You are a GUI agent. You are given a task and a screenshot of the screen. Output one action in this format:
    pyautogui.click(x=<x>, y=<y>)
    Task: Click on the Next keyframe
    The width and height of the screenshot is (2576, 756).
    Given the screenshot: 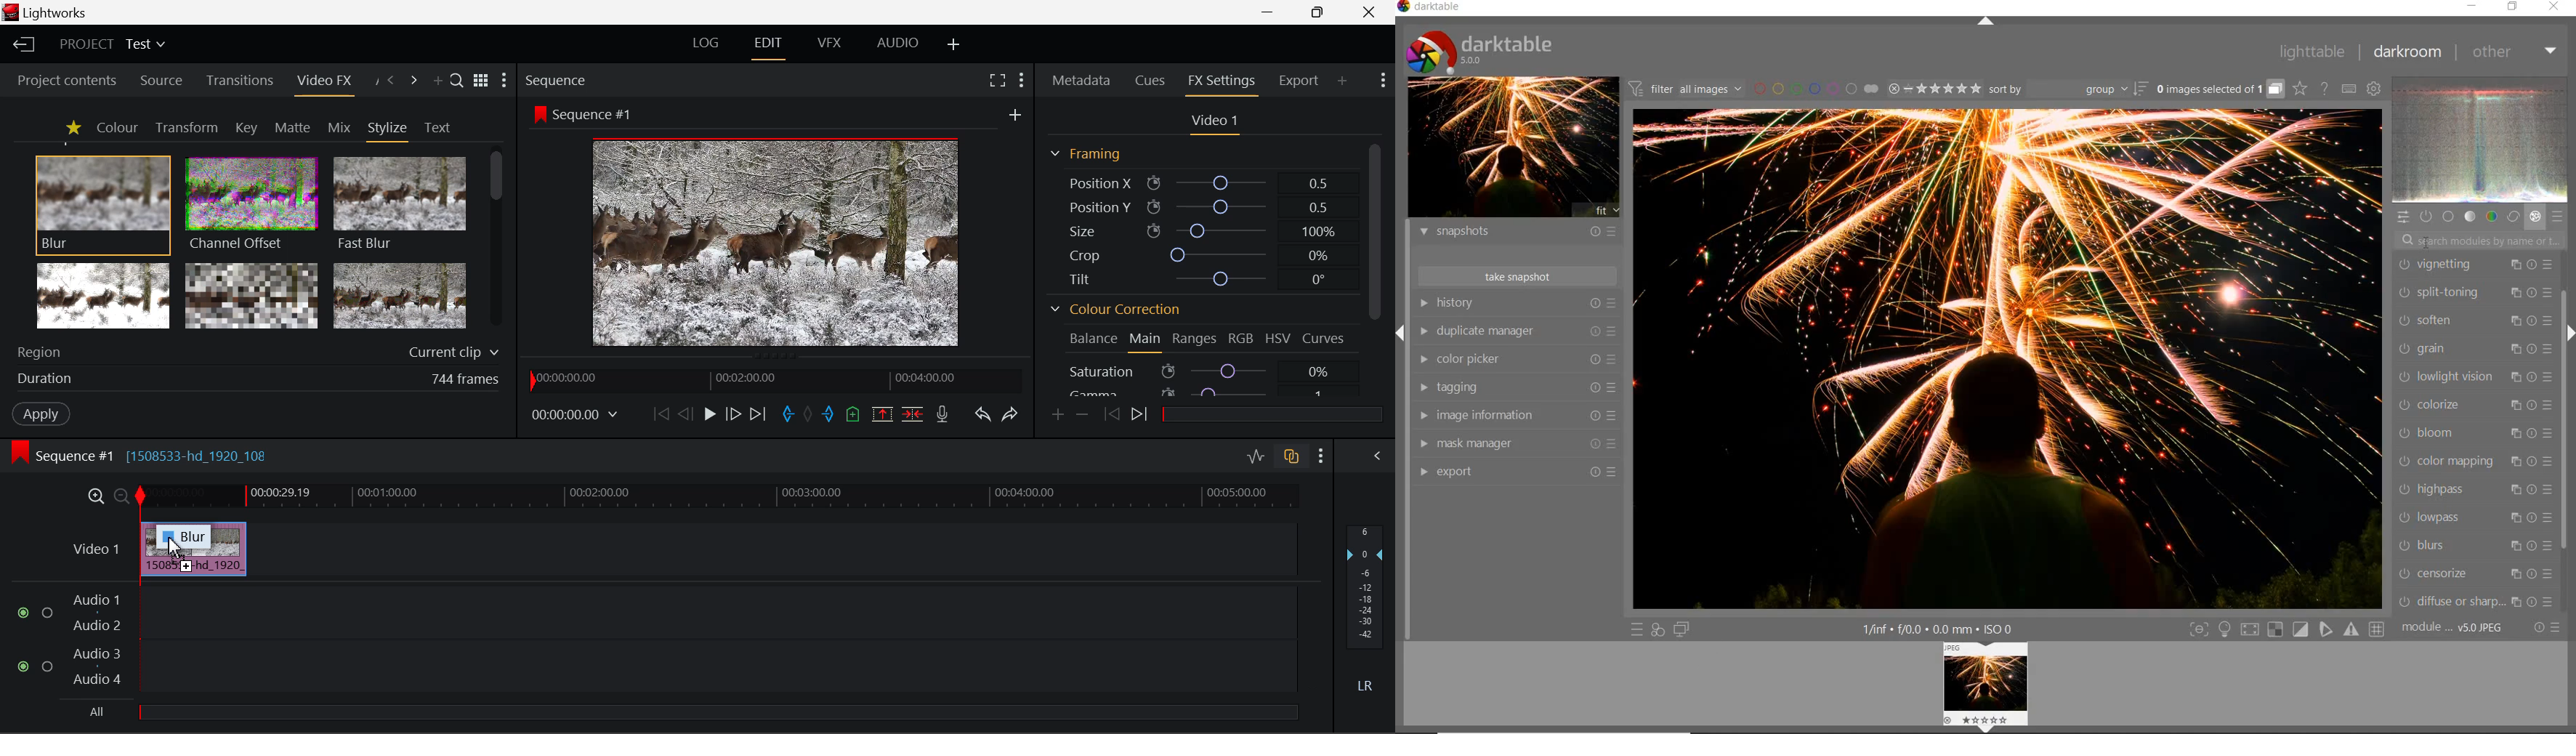 What is the action you would take?
    pyautogui.click(x=1139, y=417)
    